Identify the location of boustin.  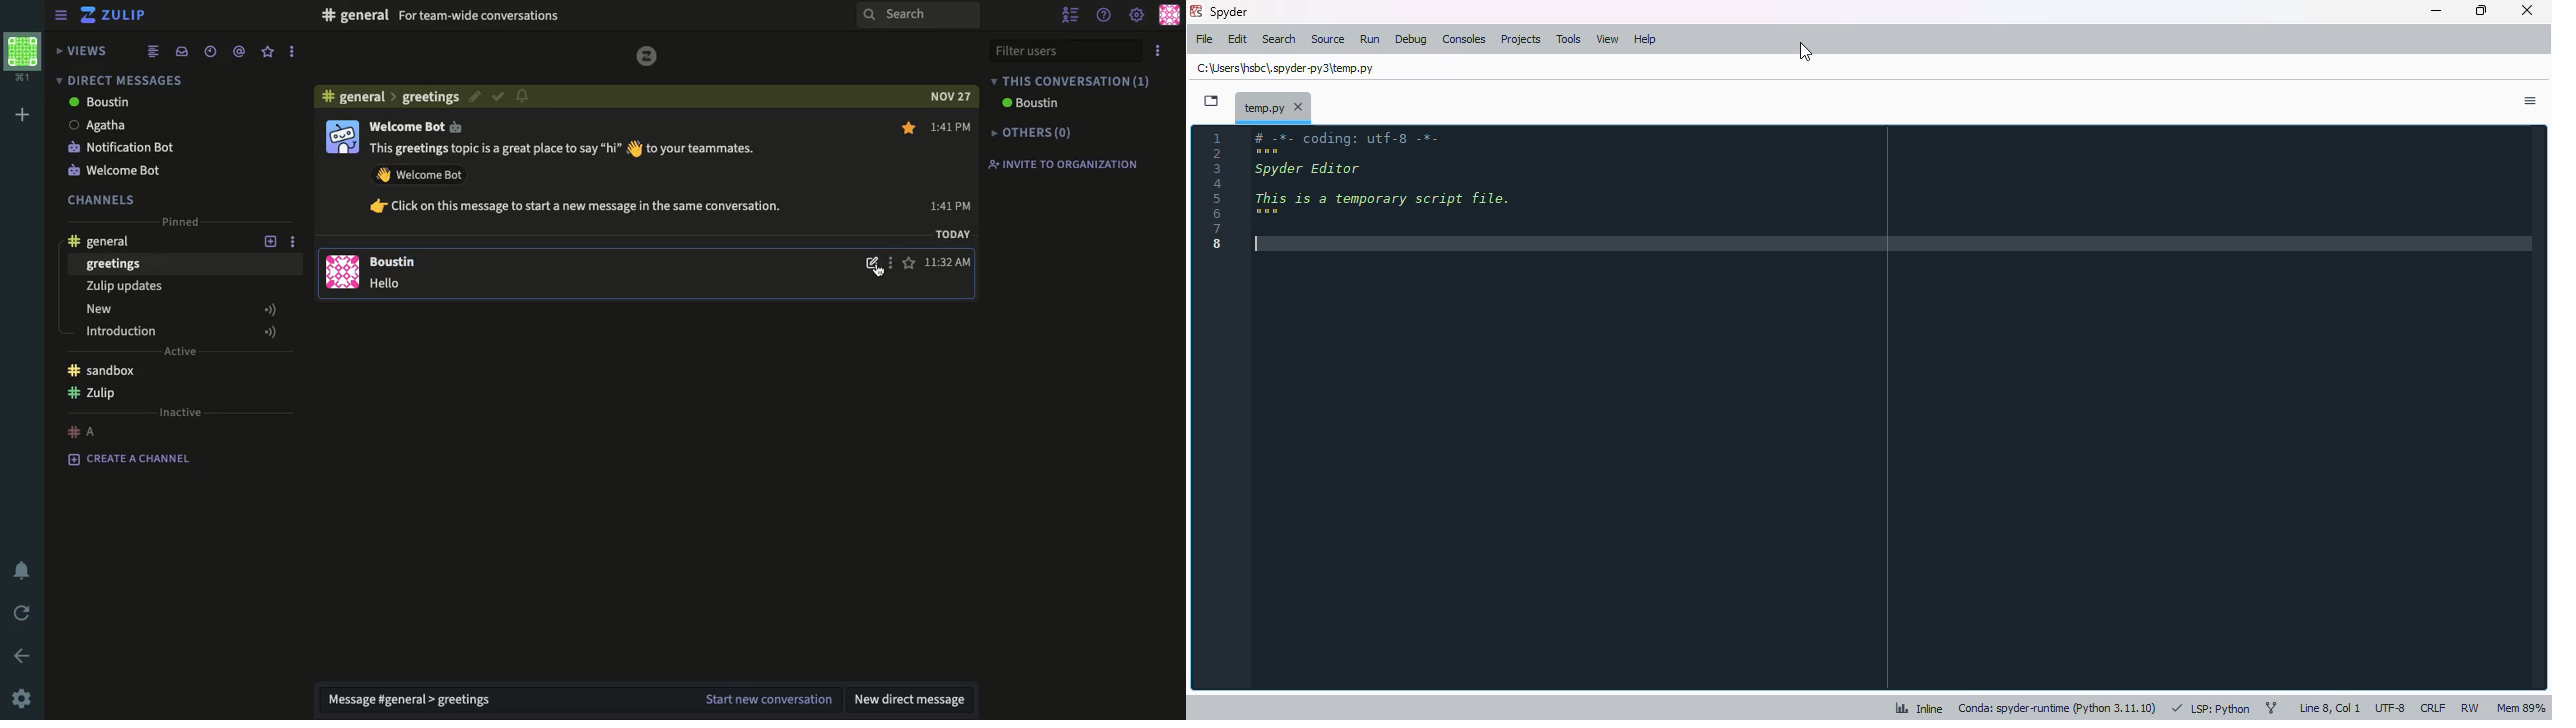
(1032, 104).